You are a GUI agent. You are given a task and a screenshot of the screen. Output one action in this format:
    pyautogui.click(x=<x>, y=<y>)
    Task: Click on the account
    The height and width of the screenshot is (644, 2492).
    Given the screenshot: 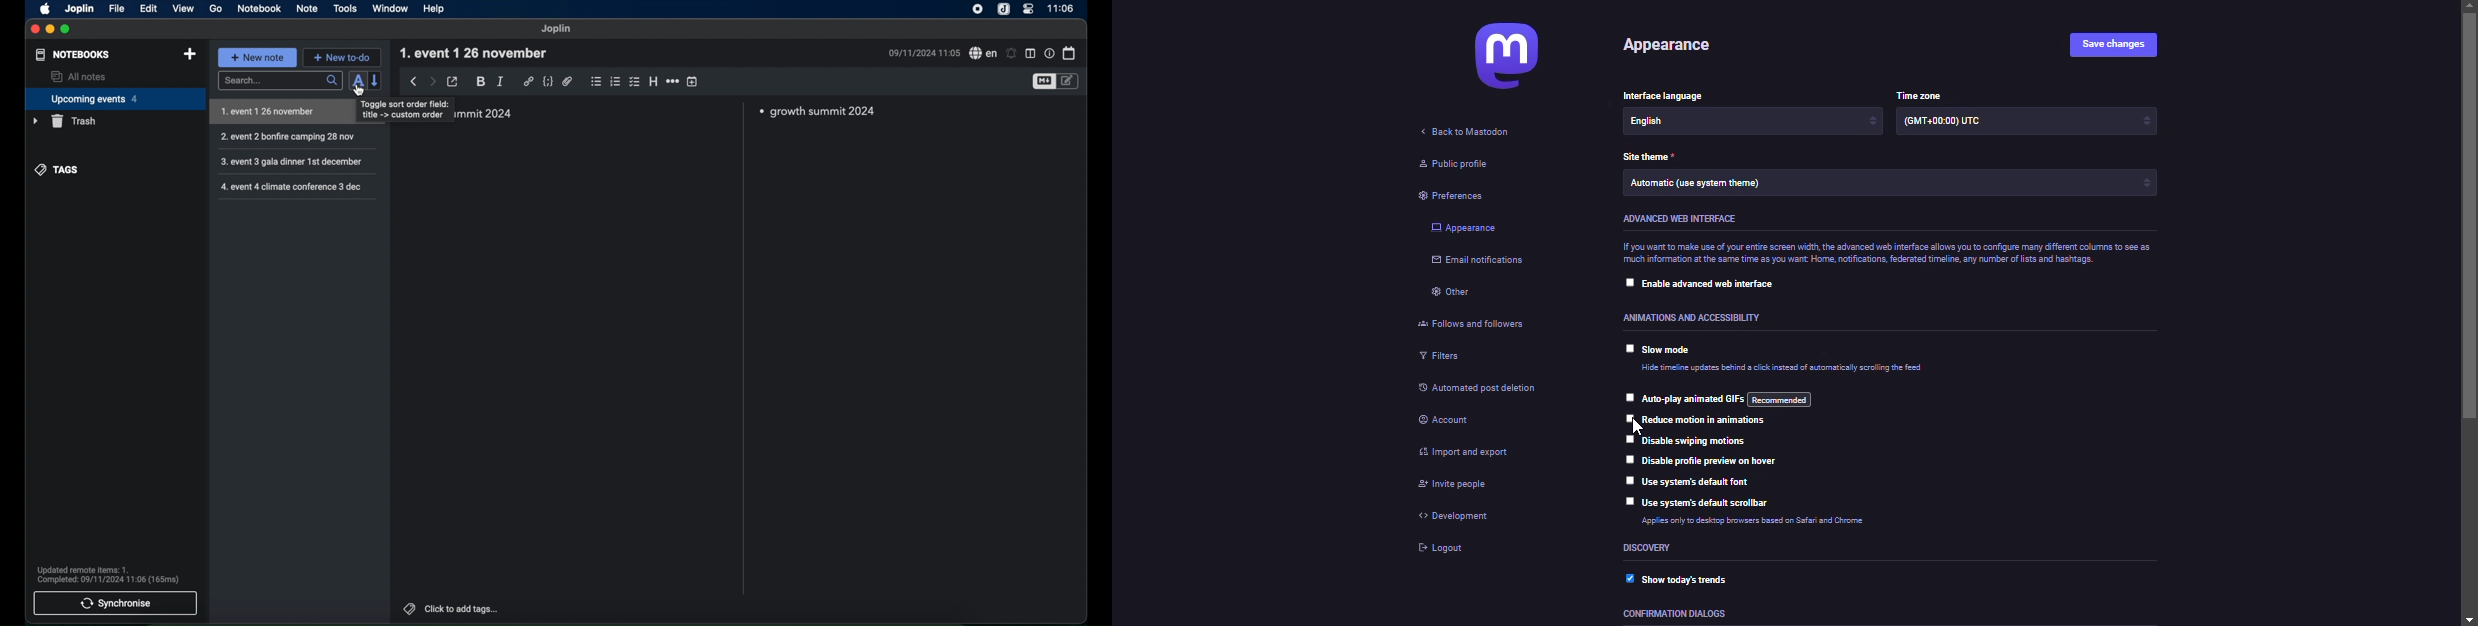 What is the action you would take?
    pyautogui.click(x=1447, y=423)
    